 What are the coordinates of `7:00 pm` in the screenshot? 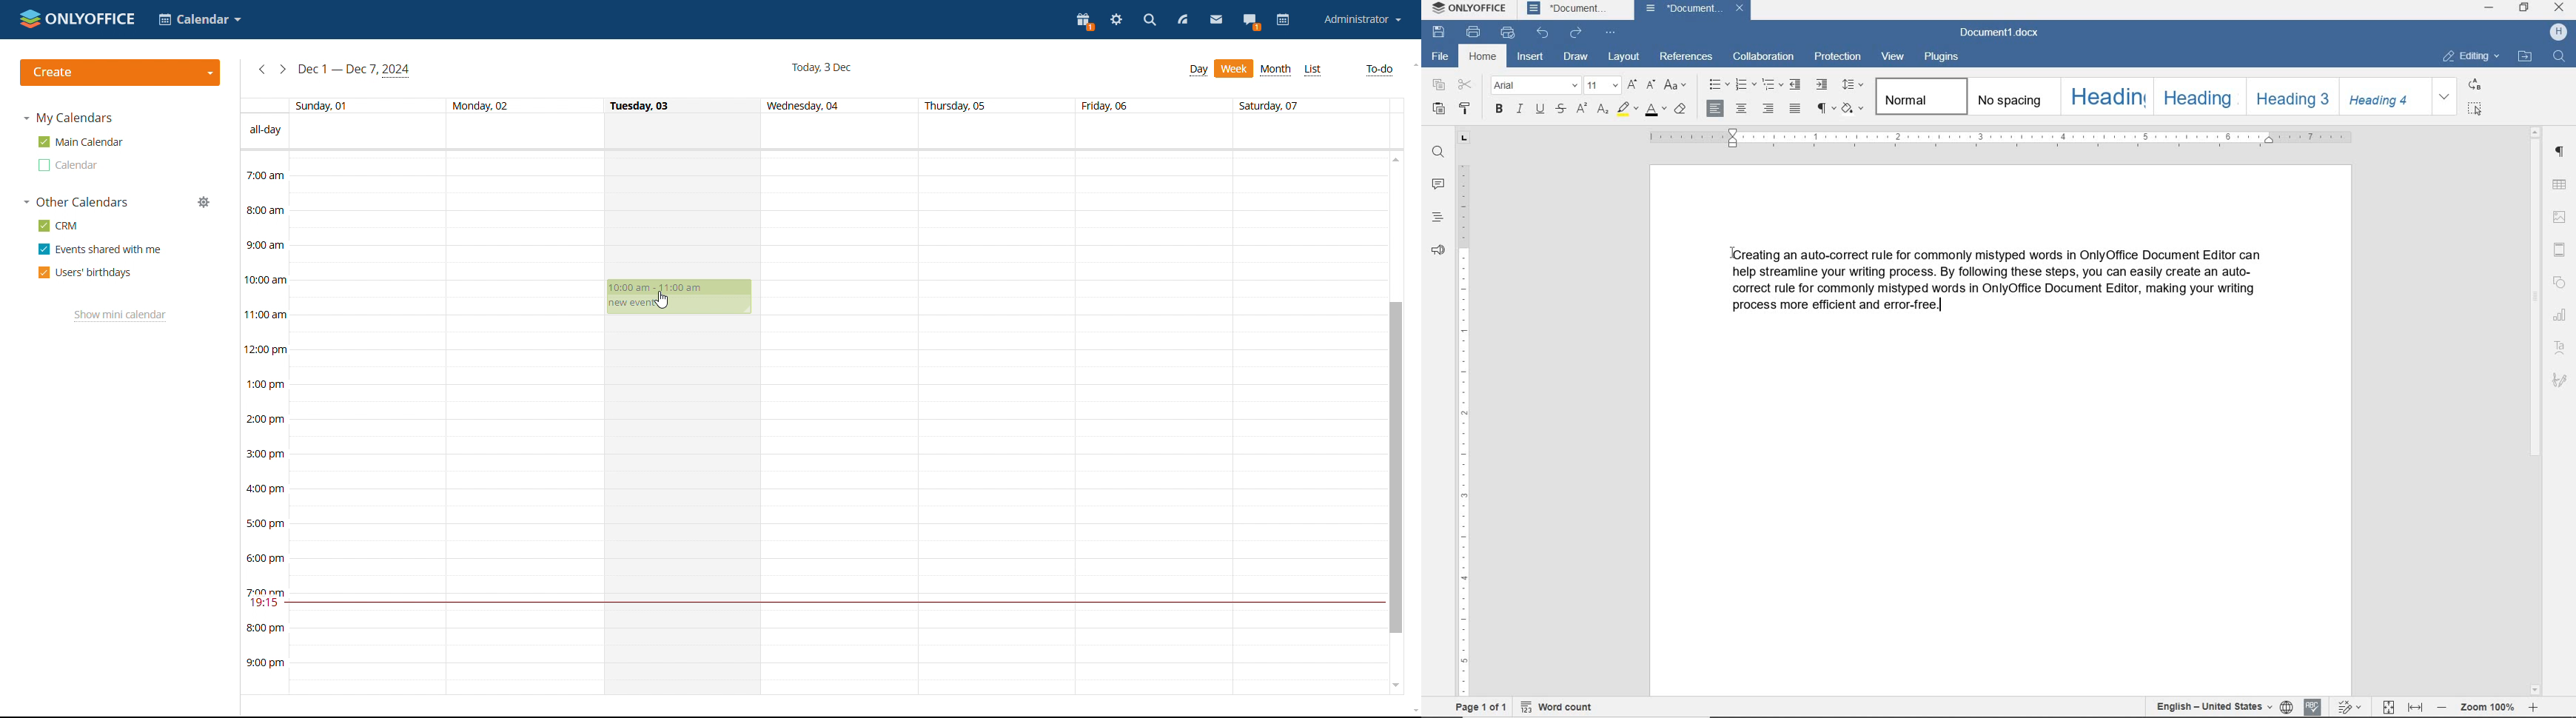 It's located at (266, 591).